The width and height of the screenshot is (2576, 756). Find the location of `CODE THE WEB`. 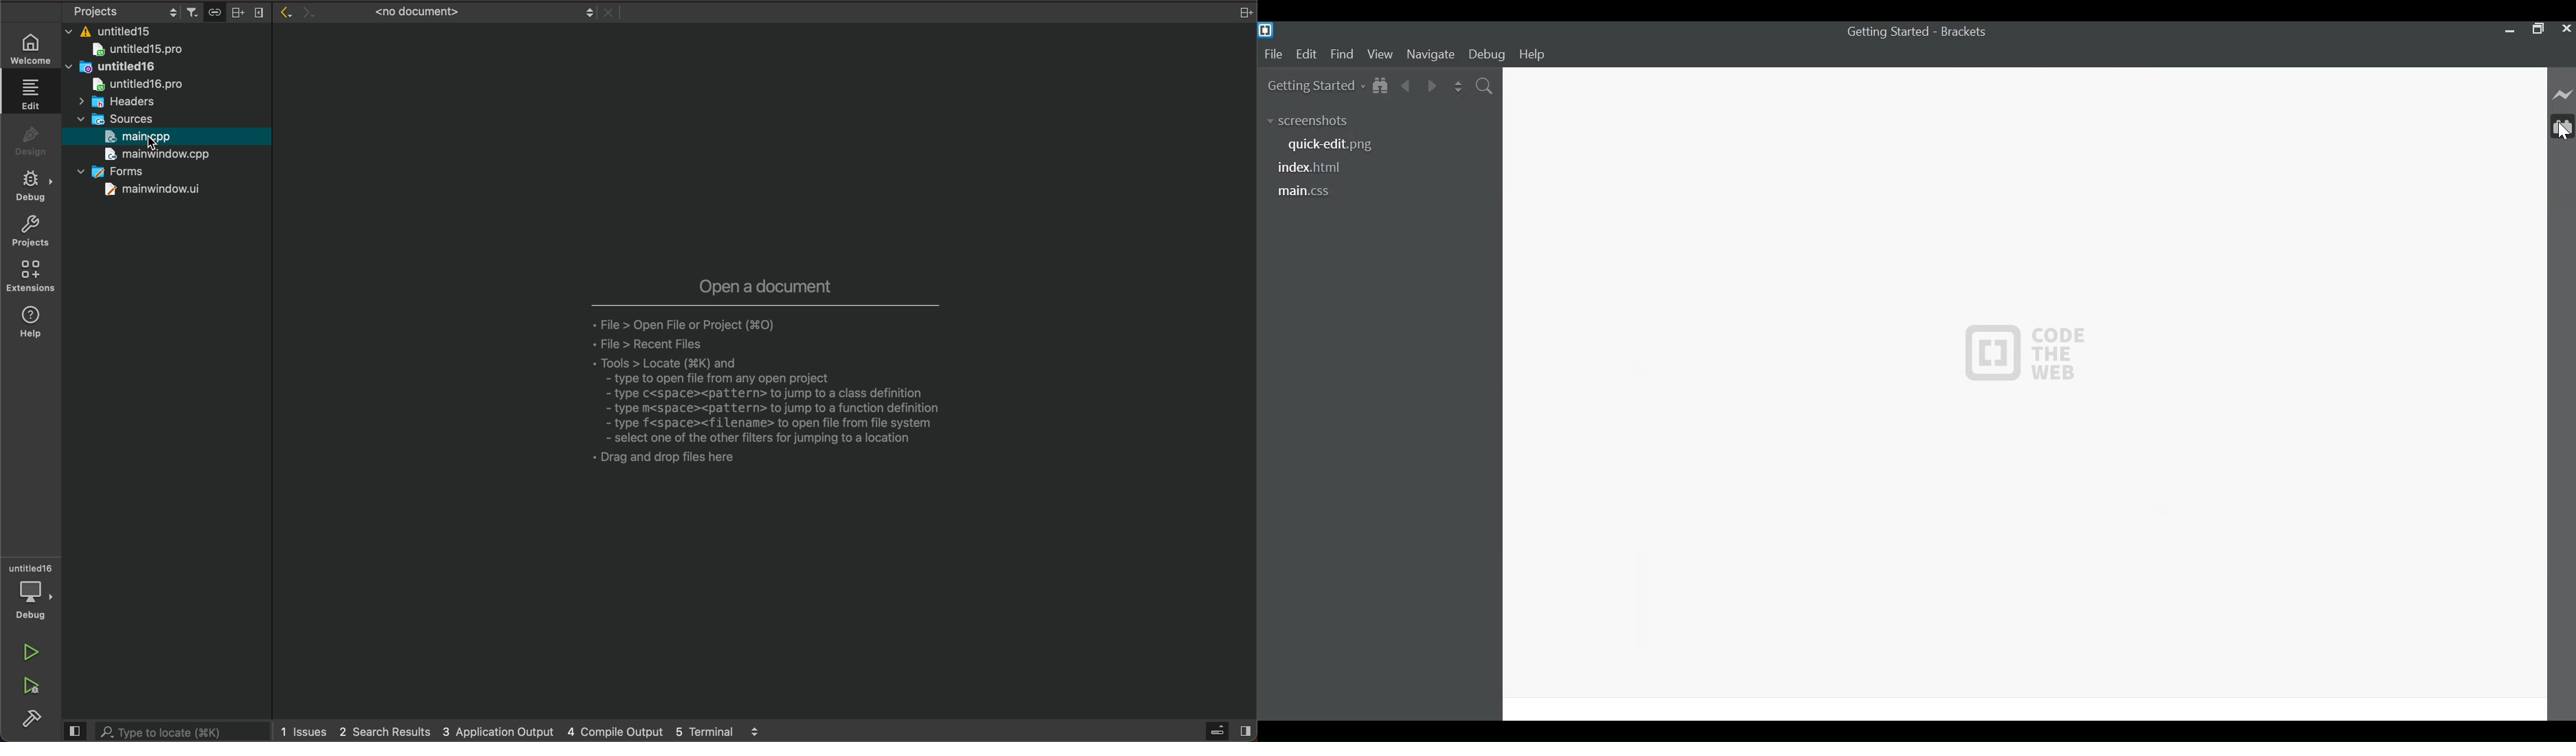

CODE THE WEB is located at coordinates (2023, 354).